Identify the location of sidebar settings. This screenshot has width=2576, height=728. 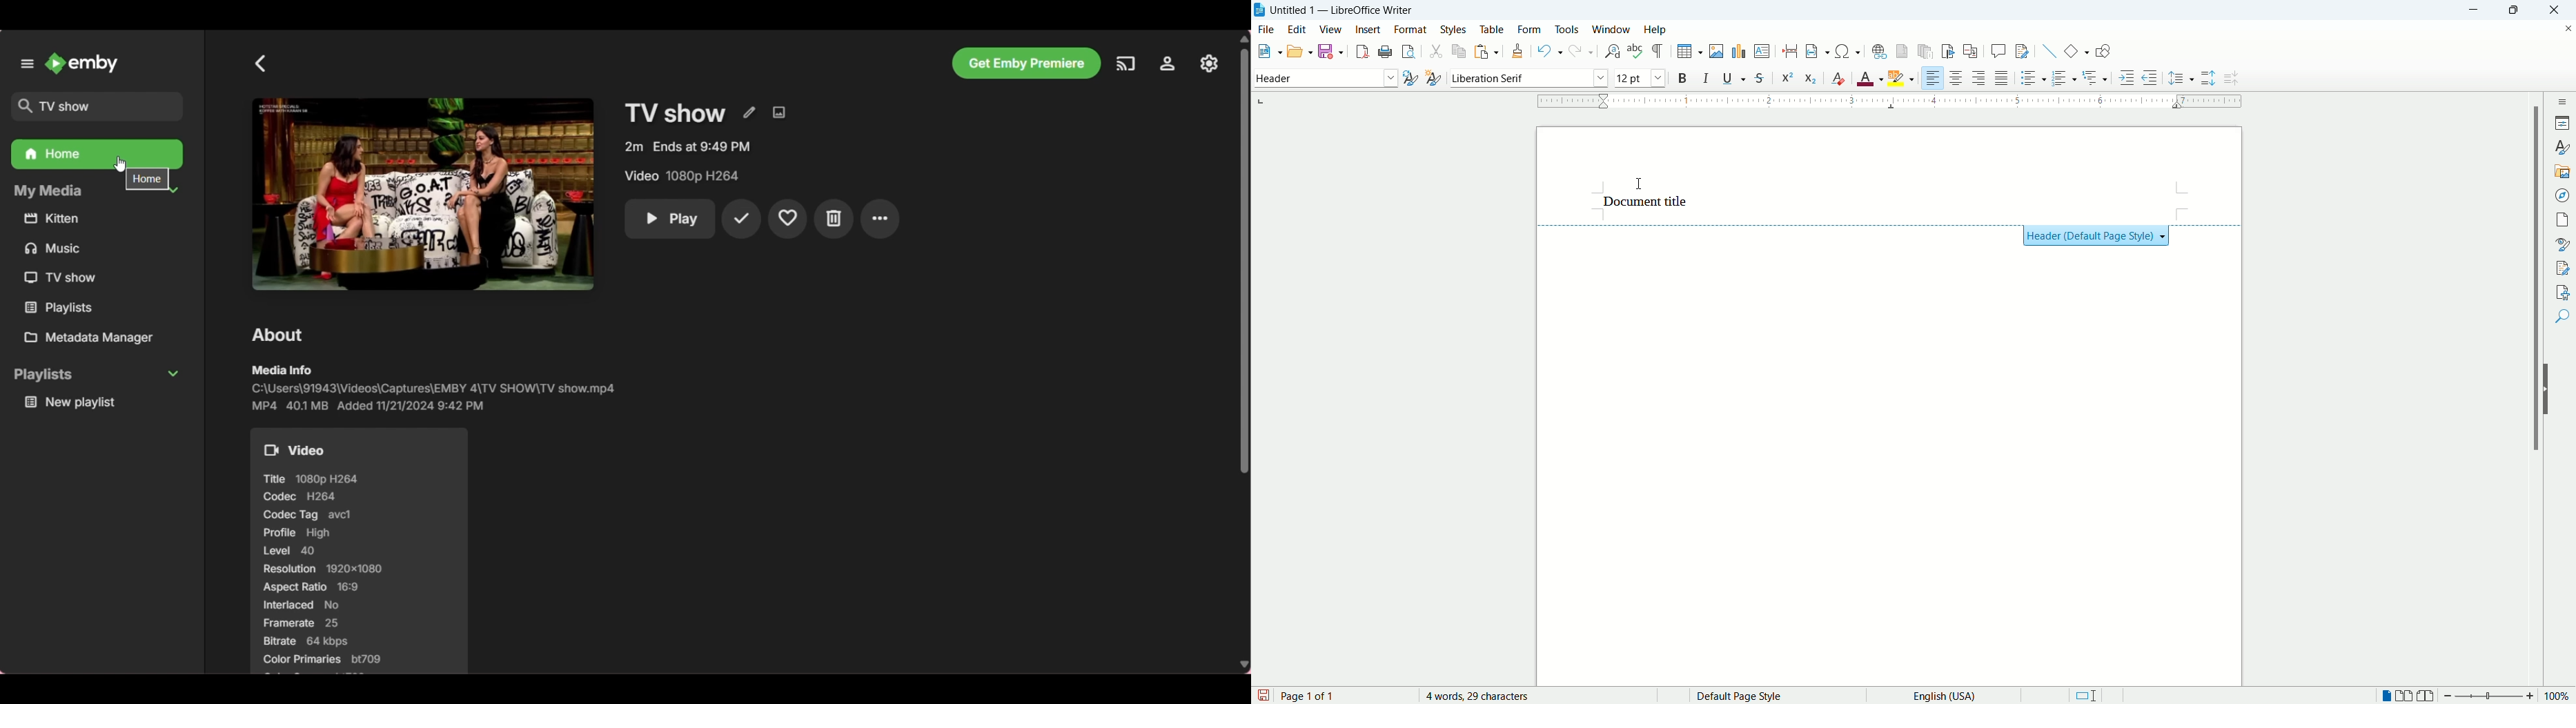
(2564, 102).